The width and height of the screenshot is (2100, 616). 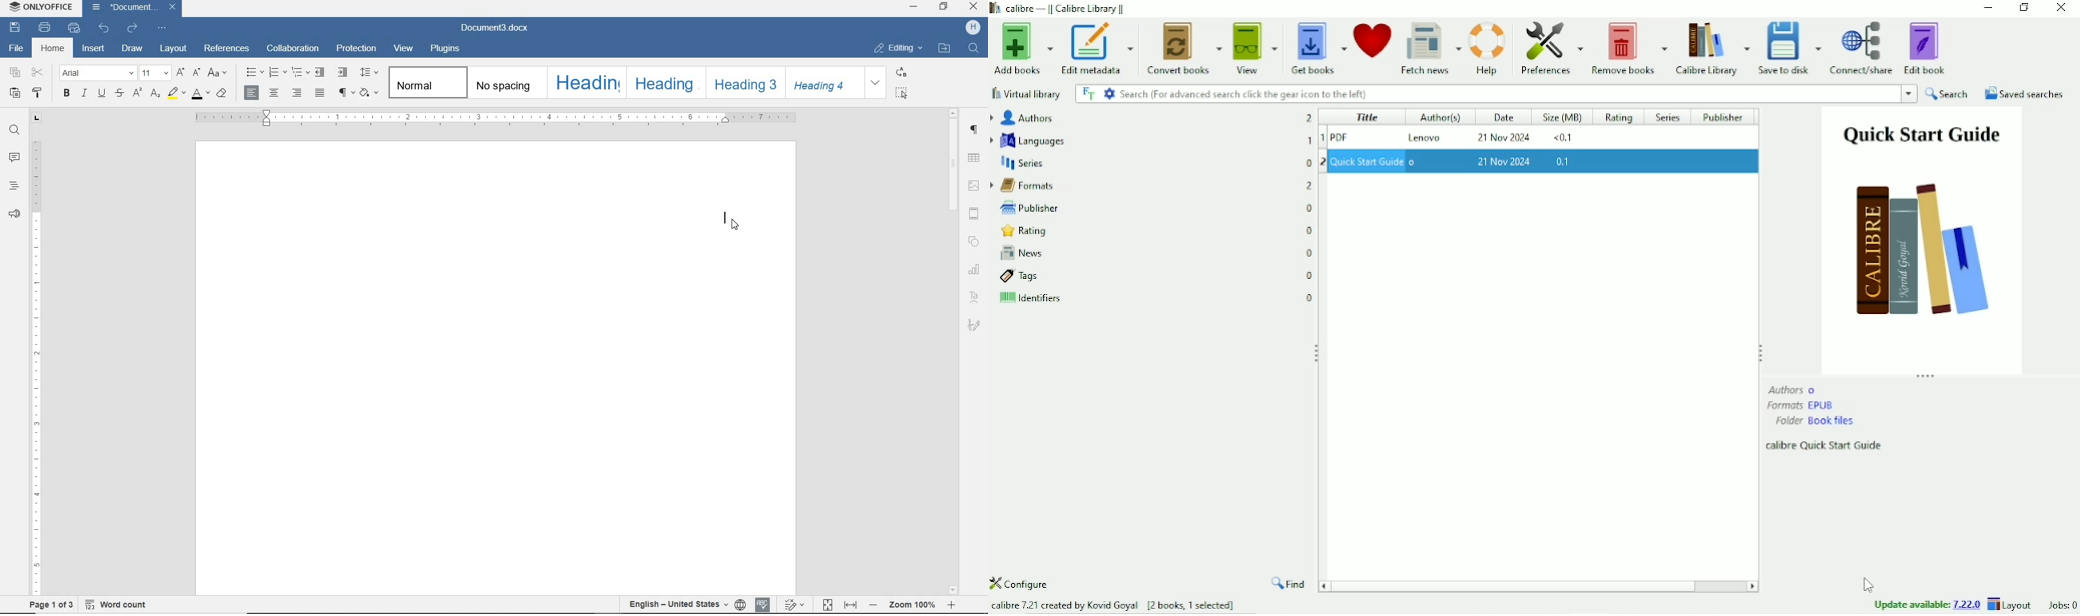 What do you see at coordinates (1435, 118) in the screenshot?
I see `Author(s)` at bounding box center [1435, 118].